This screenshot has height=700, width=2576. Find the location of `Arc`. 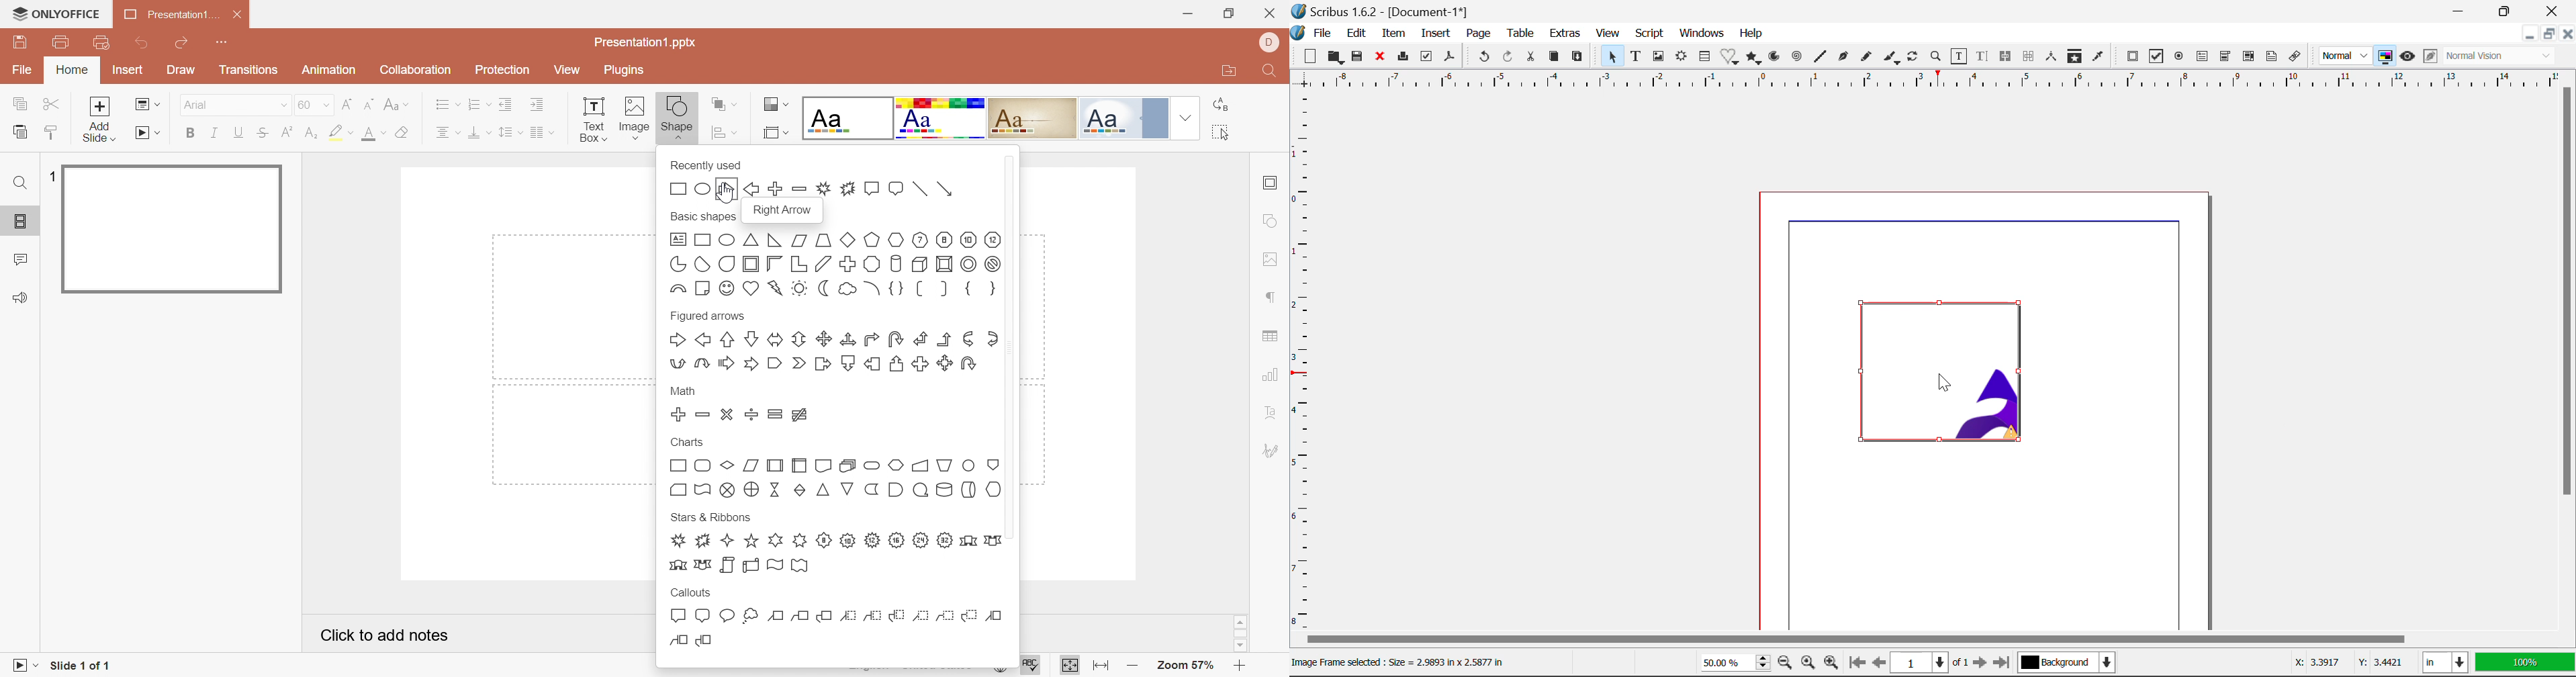

Arc is located at coordinates (1777, 58).